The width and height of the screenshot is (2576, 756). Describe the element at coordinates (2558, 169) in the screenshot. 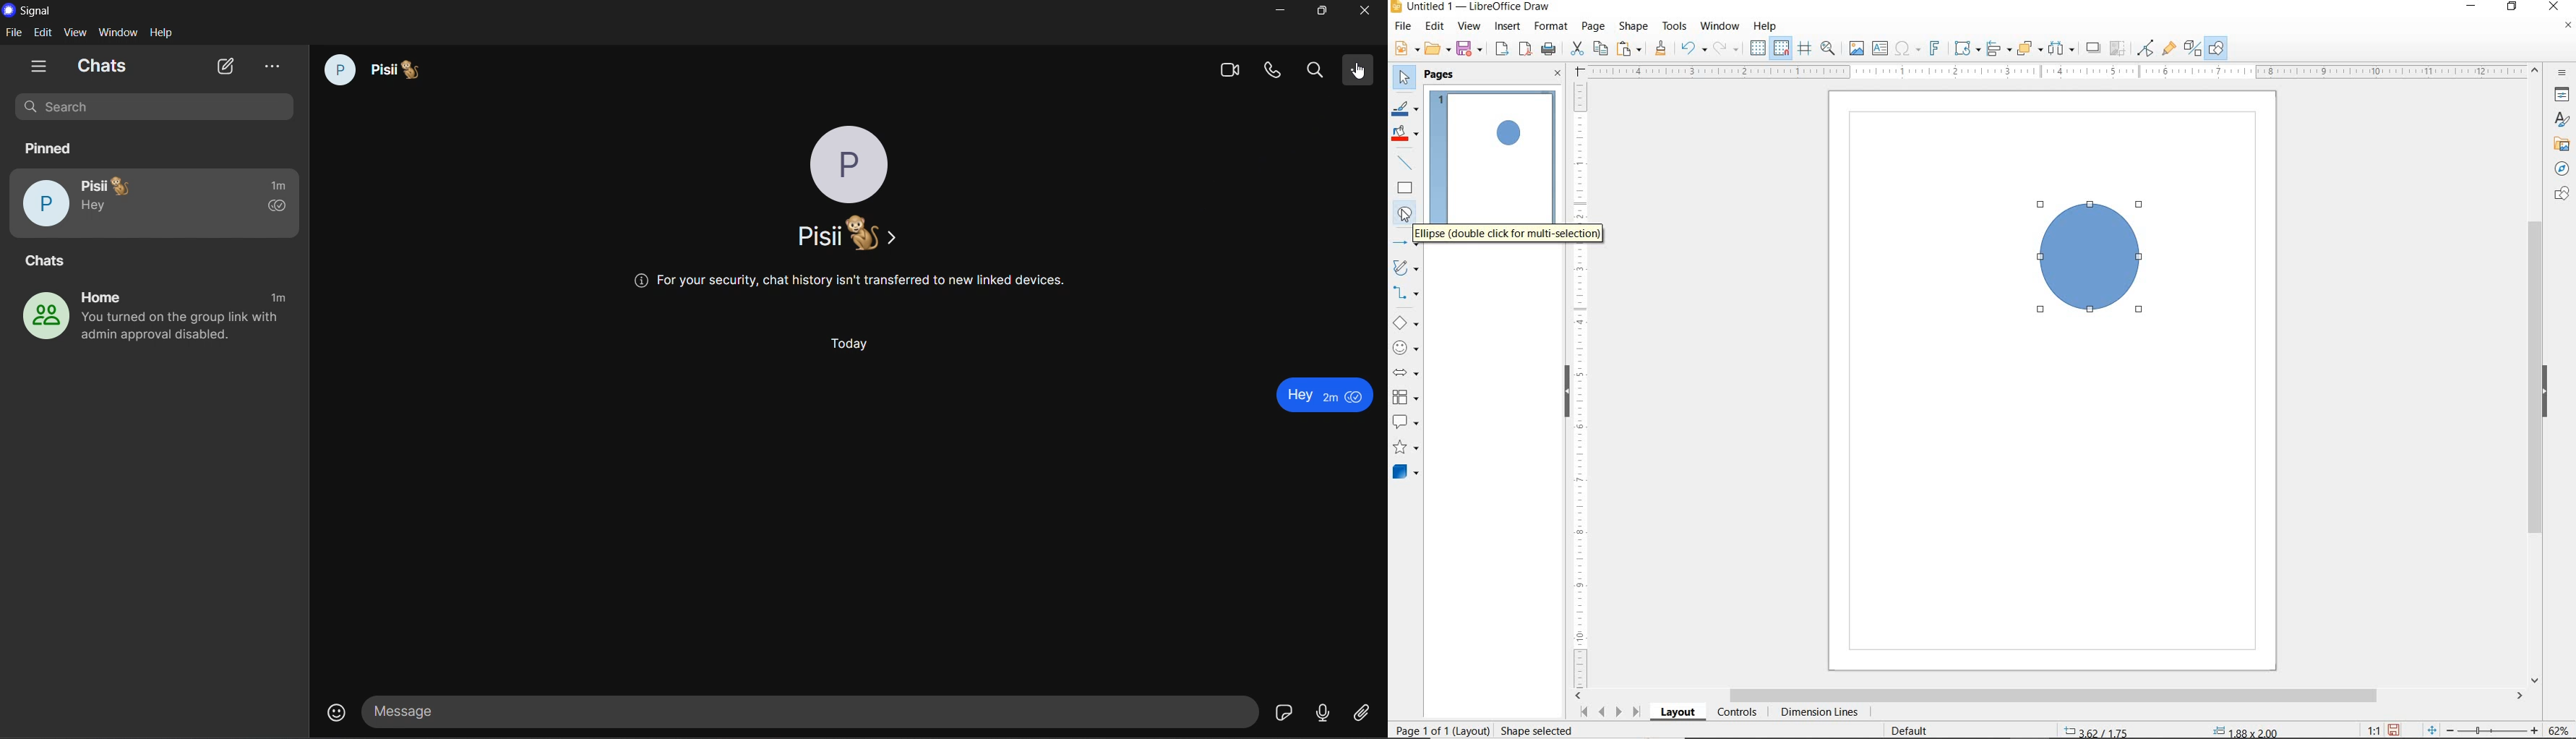

I see `NAVIGATOR` at that location.